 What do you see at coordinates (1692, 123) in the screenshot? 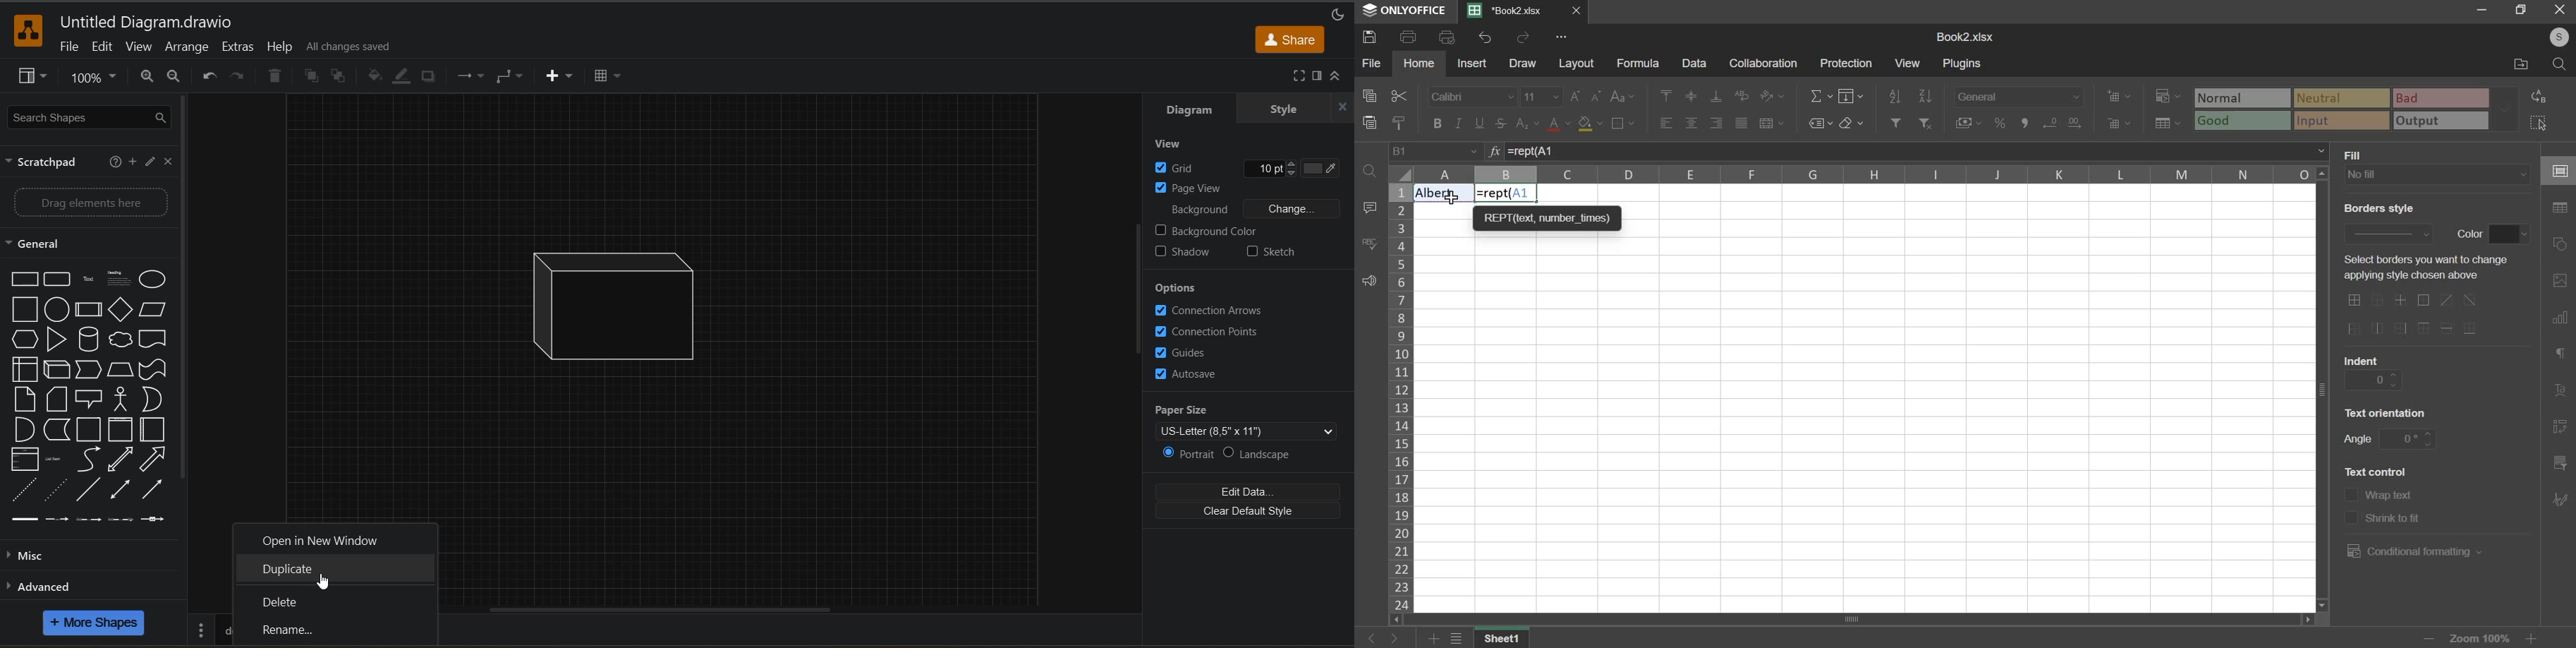
I see `horizontal alignment` at bounding box center [1692, 123].